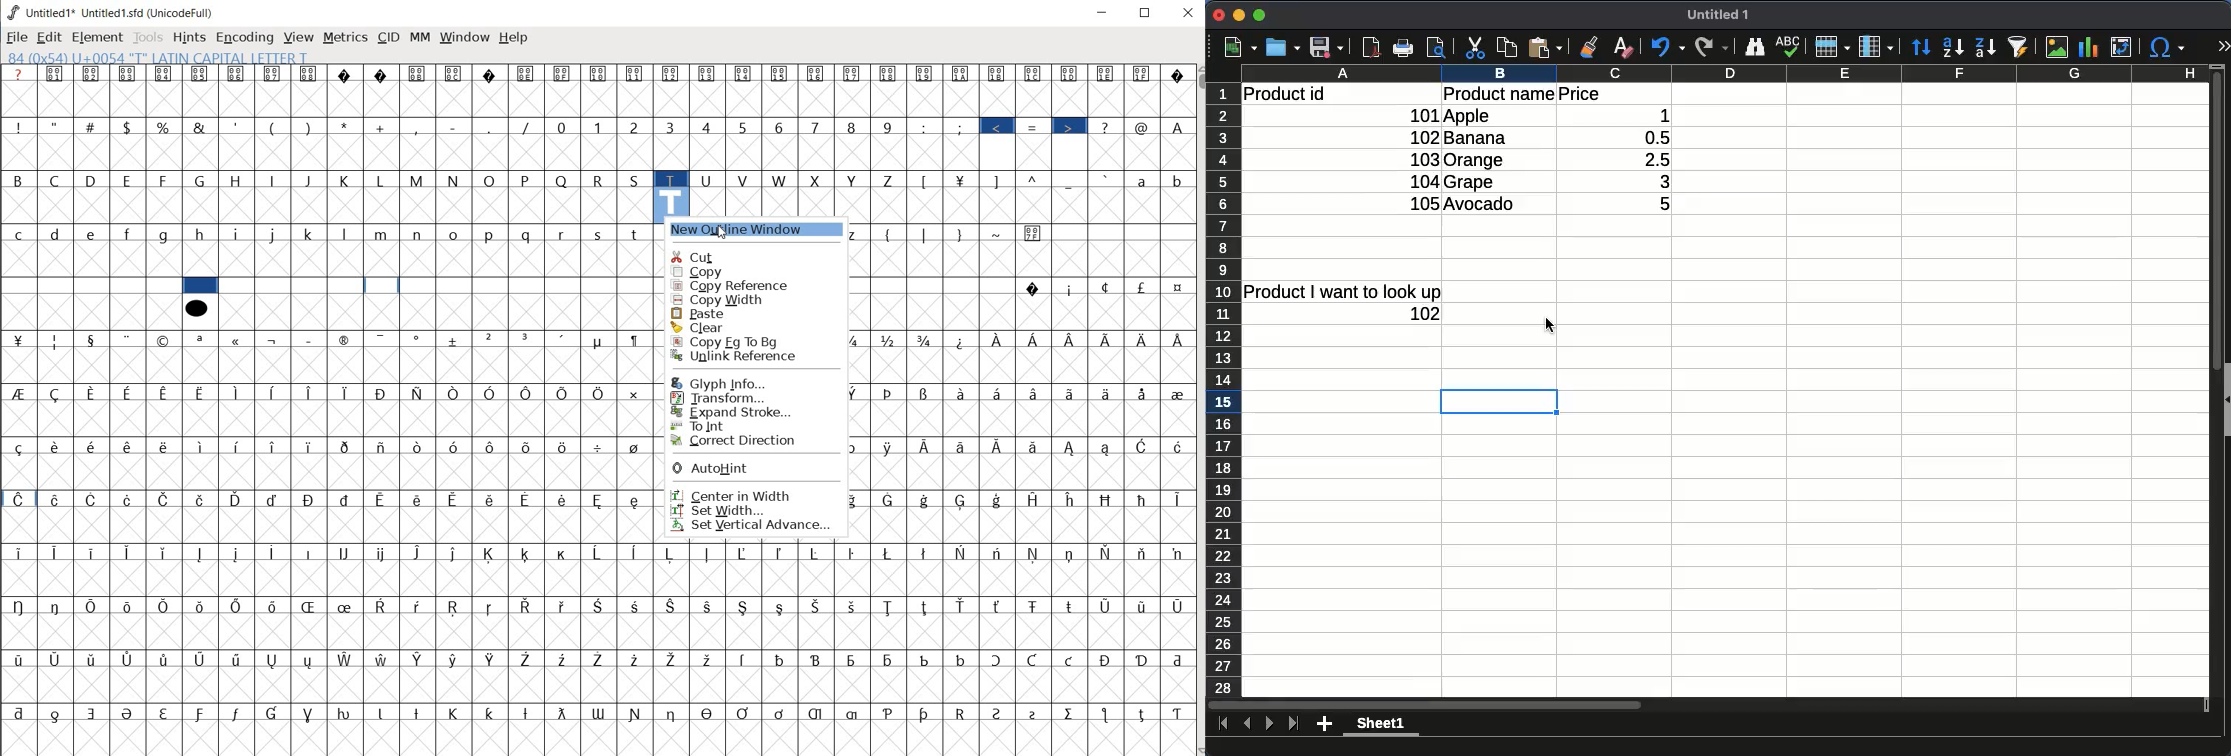 The image size is (2240, 756). Describe the element at coordinates (91, 287) in the screenshot. I see `empty spaces` at that location.